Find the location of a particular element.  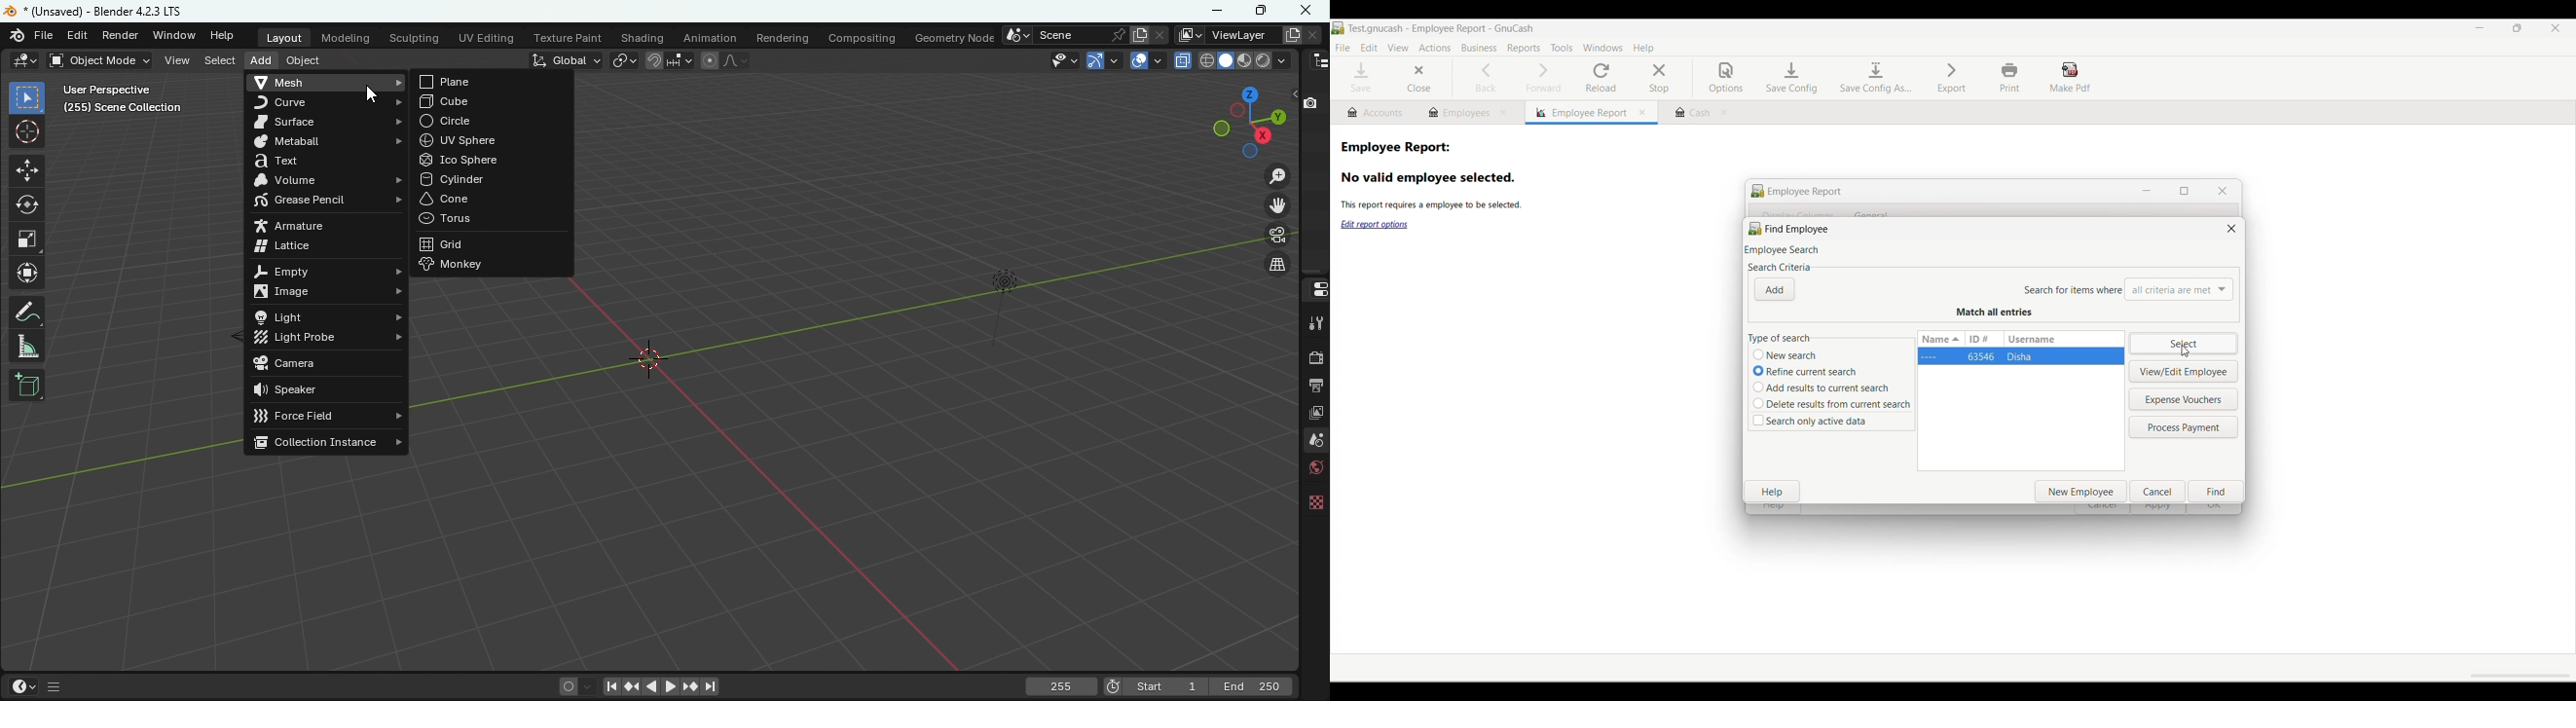

Jump to first/last frame in frame range is located at coordinates (609, 688).